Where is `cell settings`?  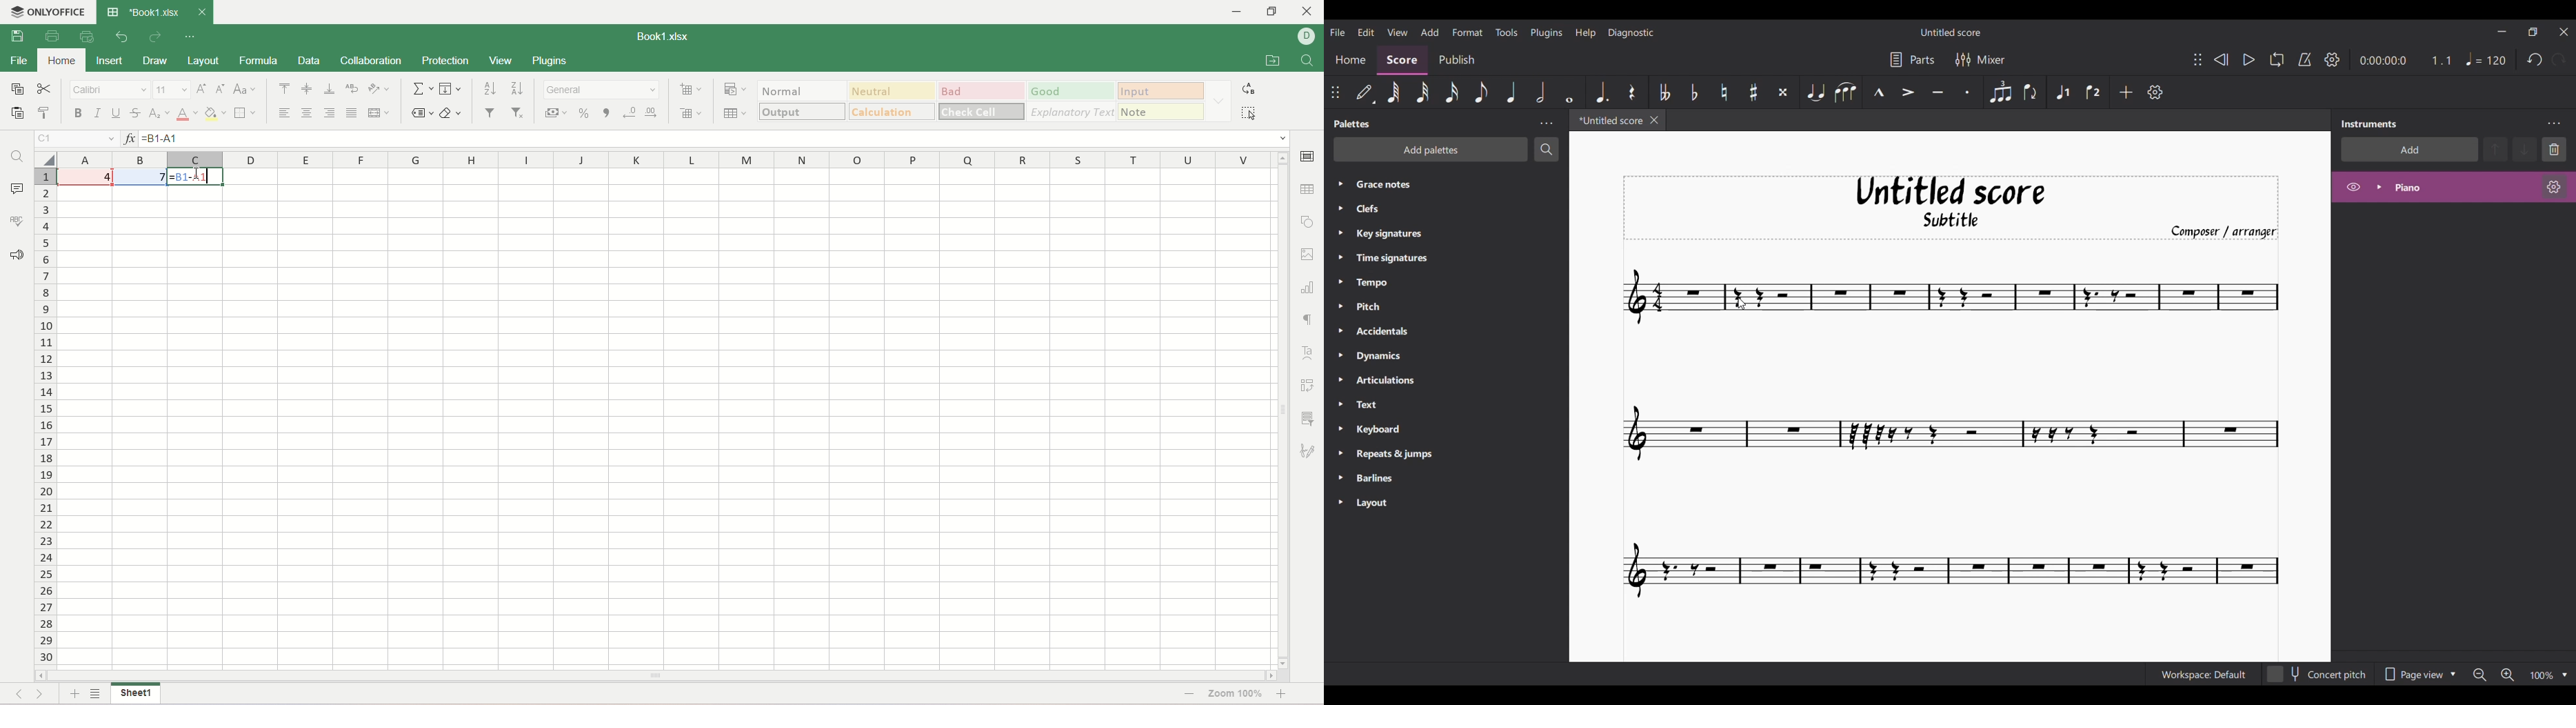 cell settings is located at coordinates (1308, 158).